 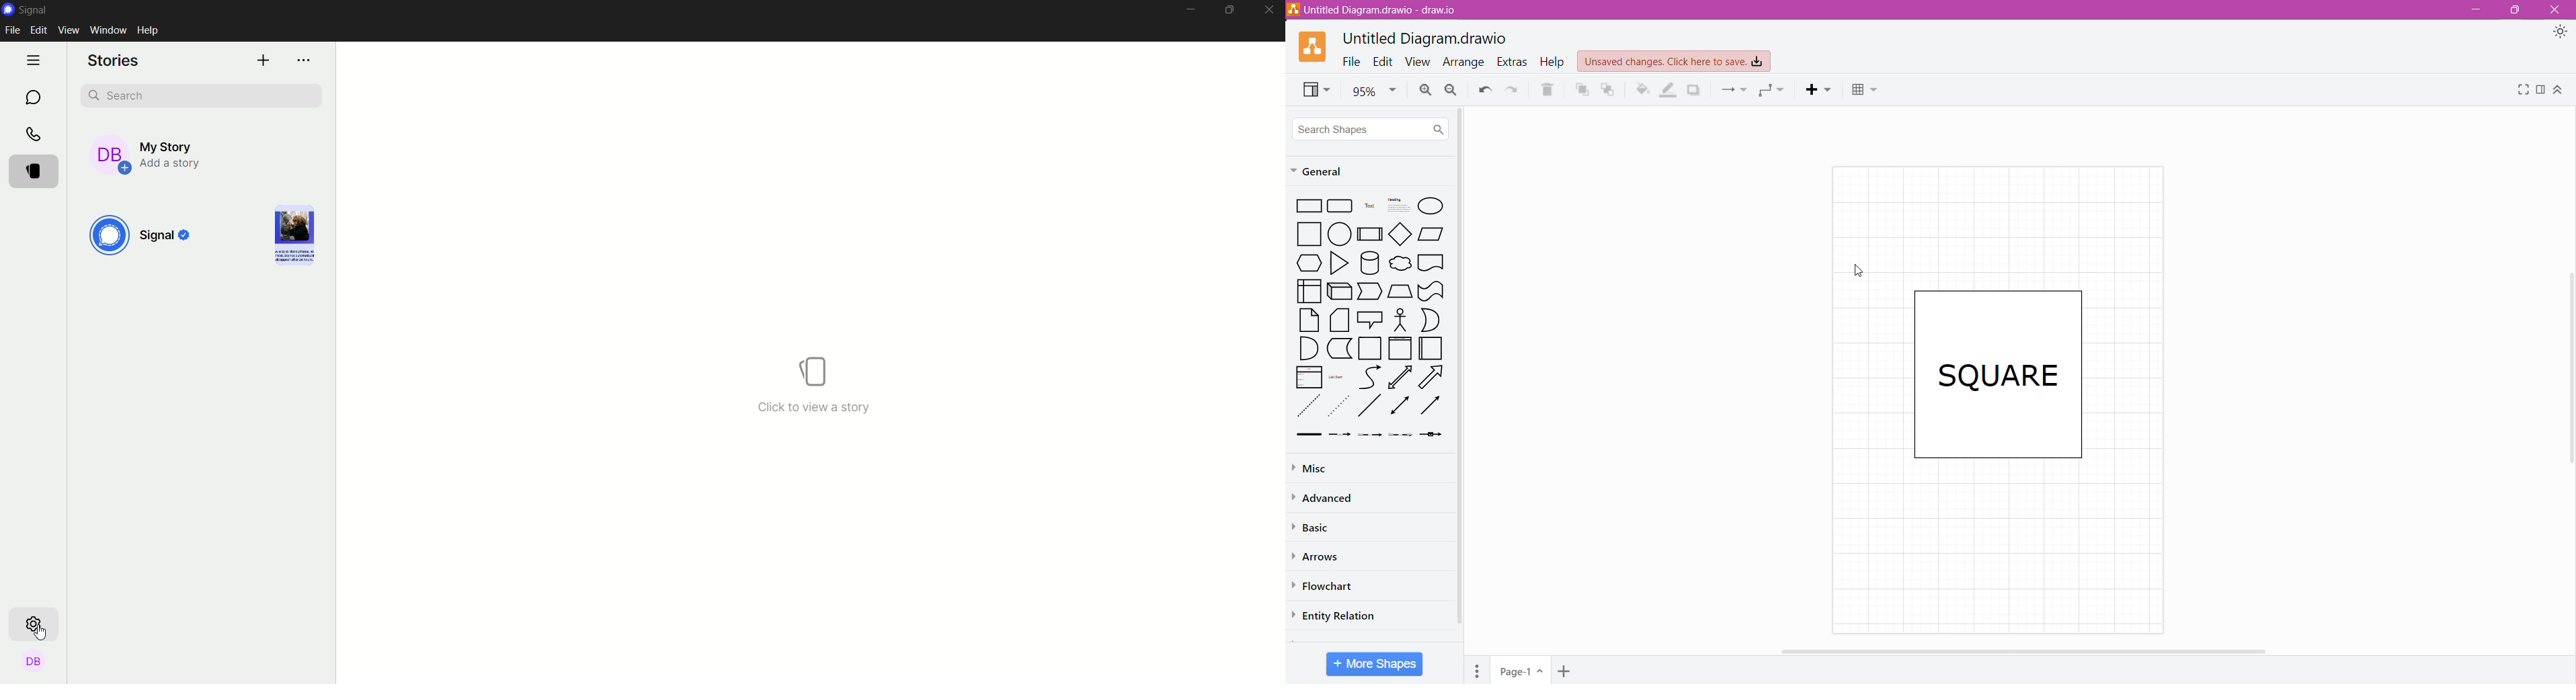 What do you see at coordinates (1566, 671) in the screenshot?
I see `Add Page` at bounding box center [1566, 671].